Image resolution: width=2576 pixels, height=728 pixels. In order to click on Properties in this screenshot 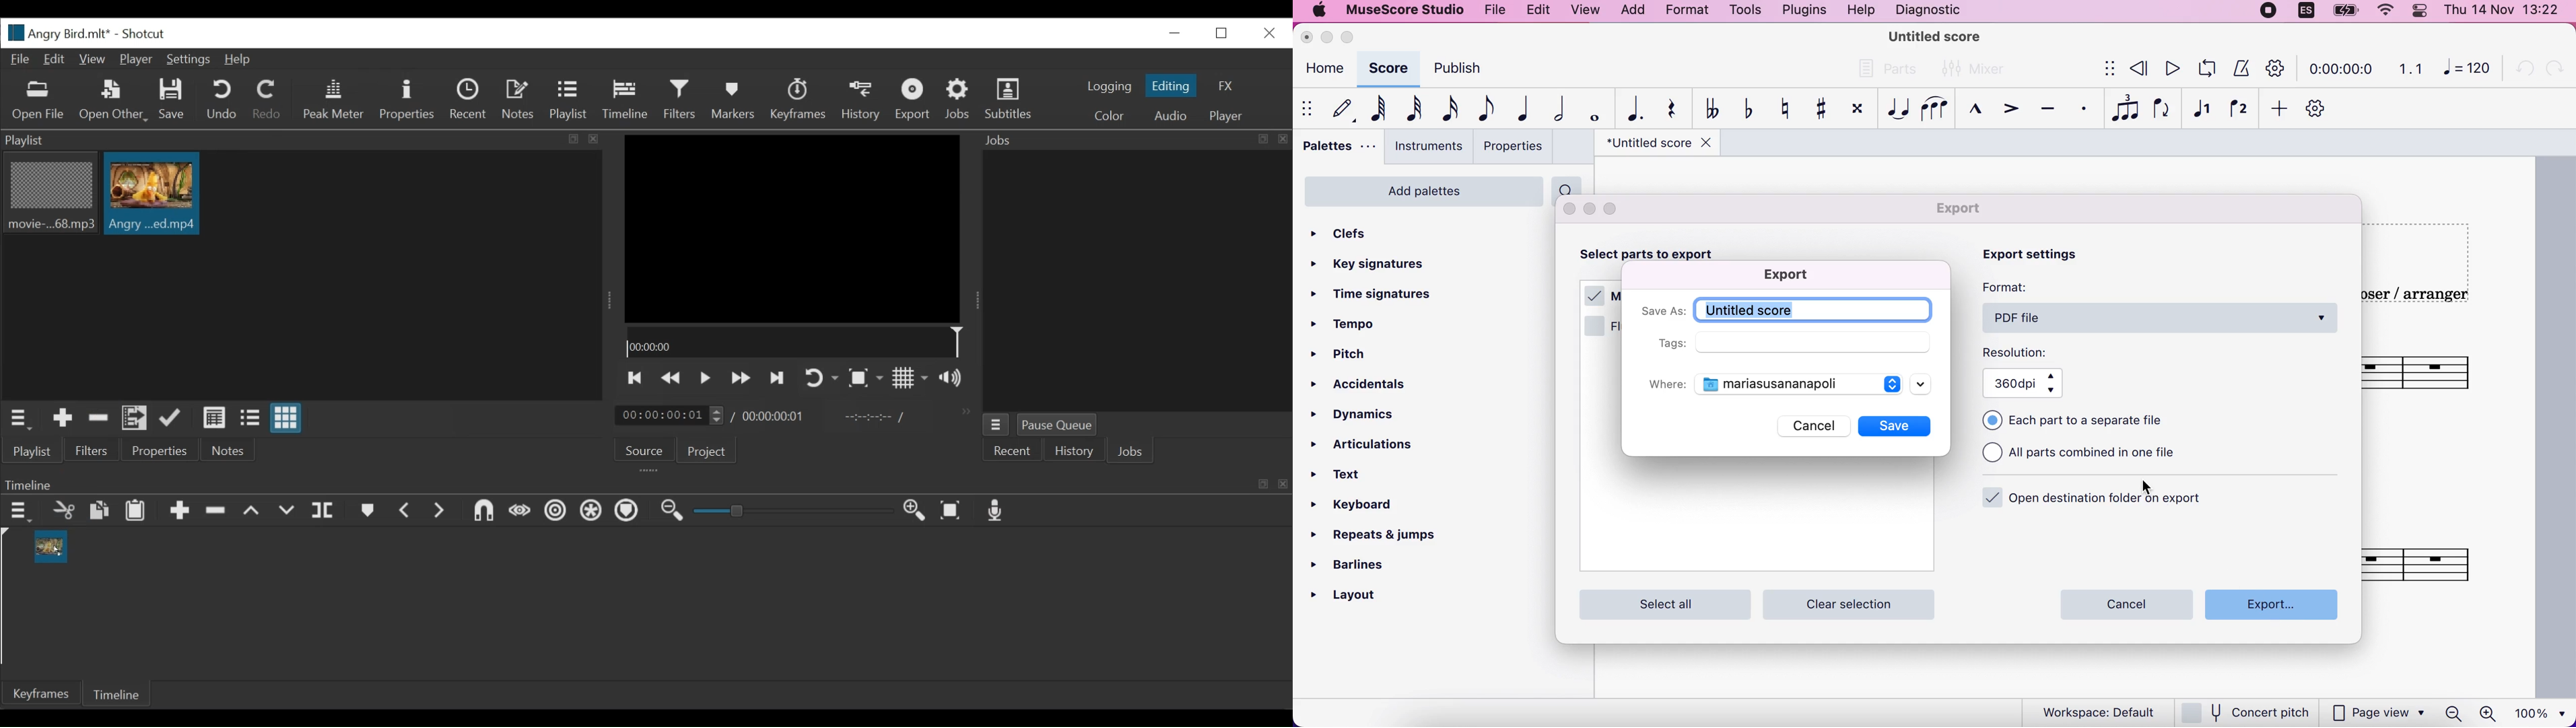, I will do `click(158, 450)`.